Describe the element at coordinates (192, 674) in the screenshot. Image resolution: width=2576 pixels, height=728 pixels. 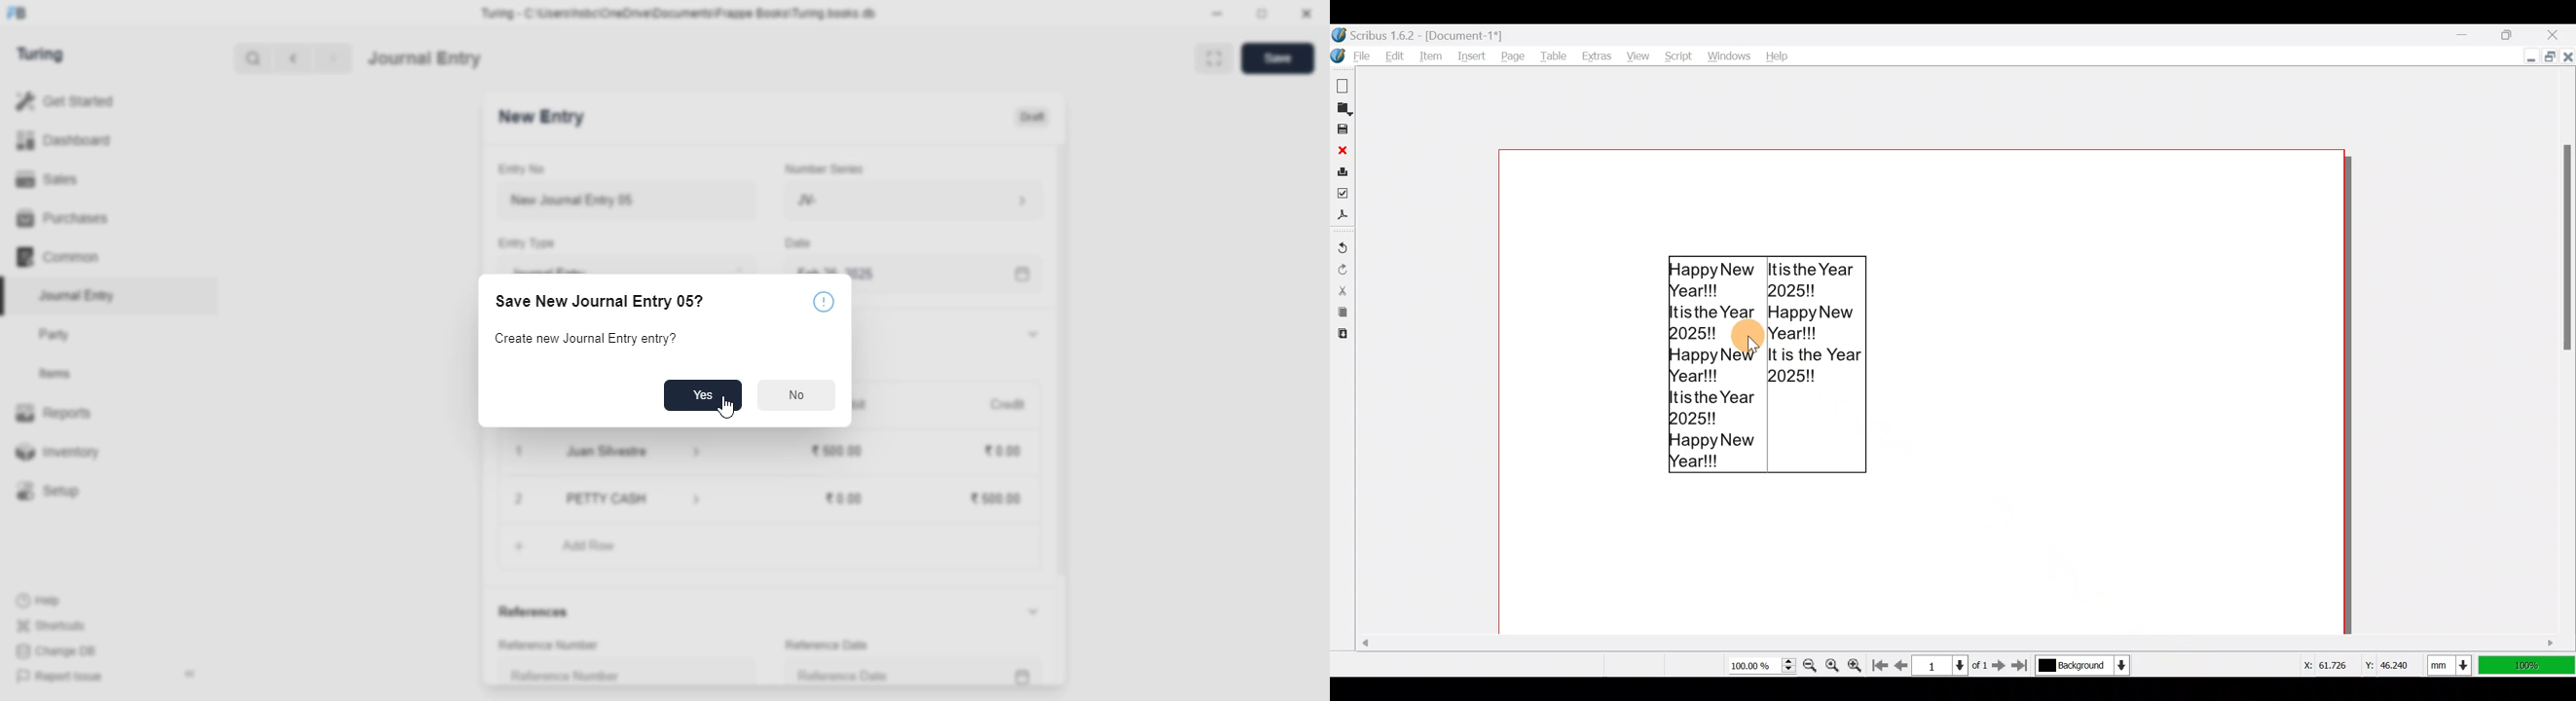
I see `toggle sidebar` at that location.